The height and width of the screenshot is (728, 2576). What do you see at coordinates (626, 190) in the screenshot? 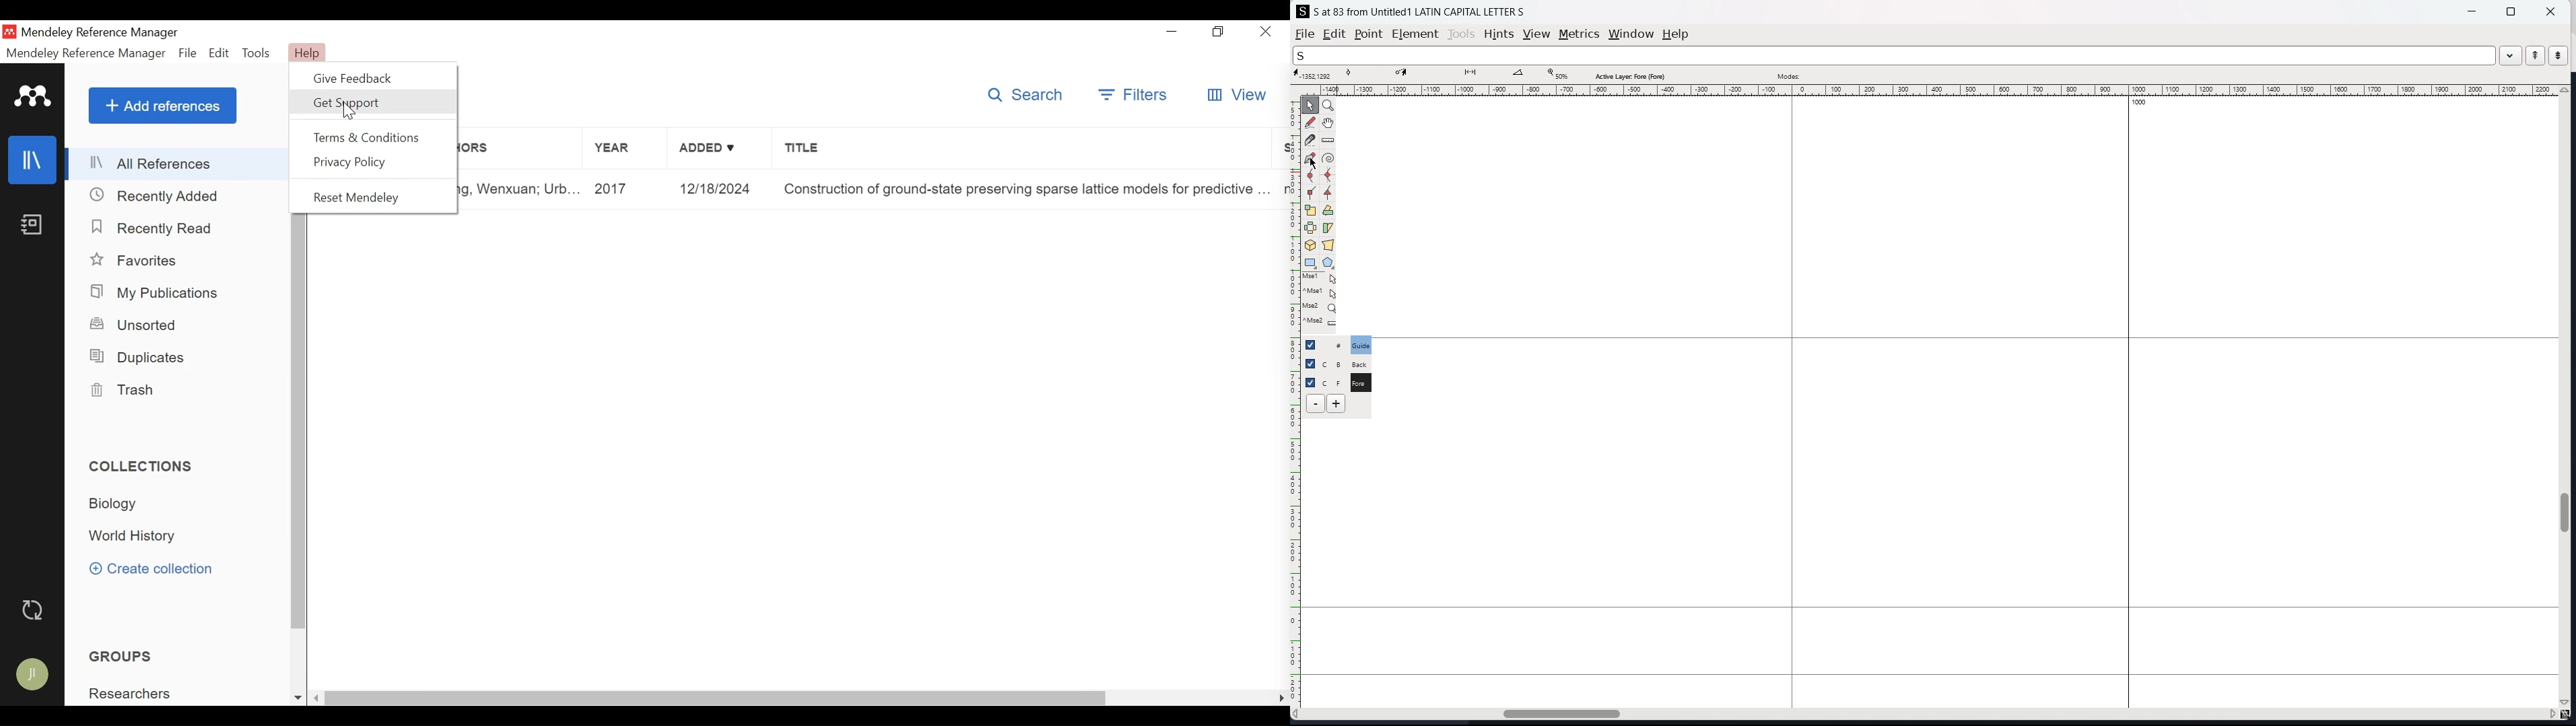
I see `Year` at bounding box center [626, 190].